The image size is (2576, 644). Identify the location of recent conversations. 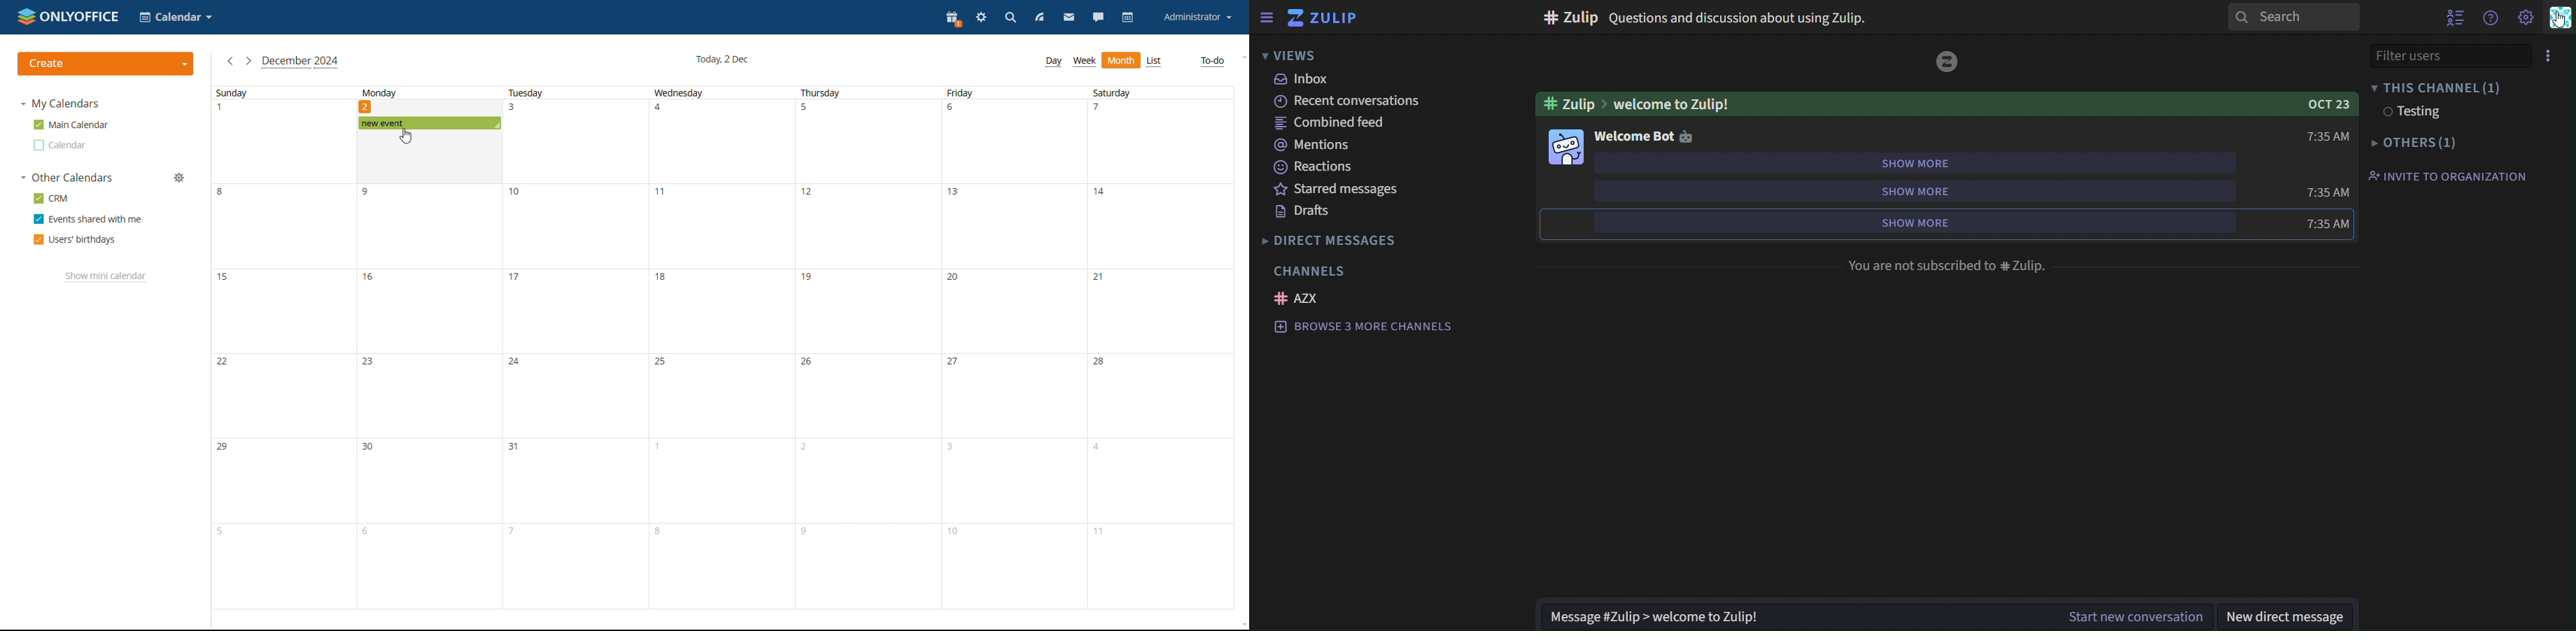
(1345, 100).